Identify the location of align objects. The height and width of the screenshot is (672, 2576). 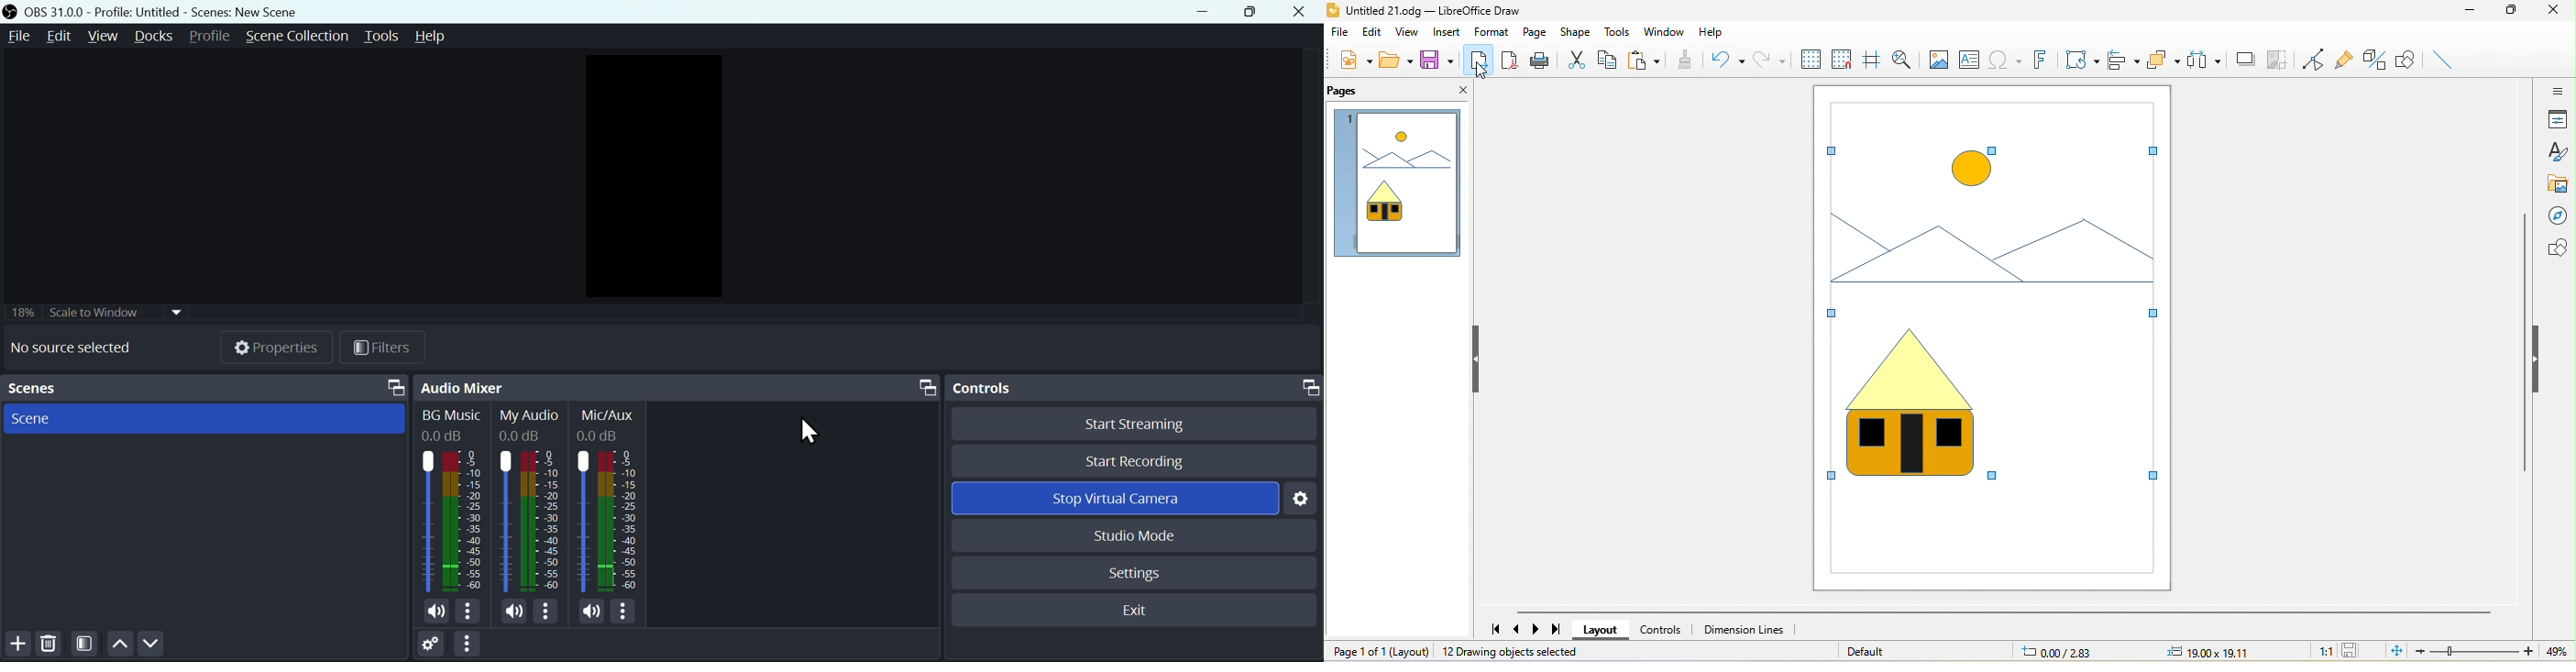
(2125, 59).